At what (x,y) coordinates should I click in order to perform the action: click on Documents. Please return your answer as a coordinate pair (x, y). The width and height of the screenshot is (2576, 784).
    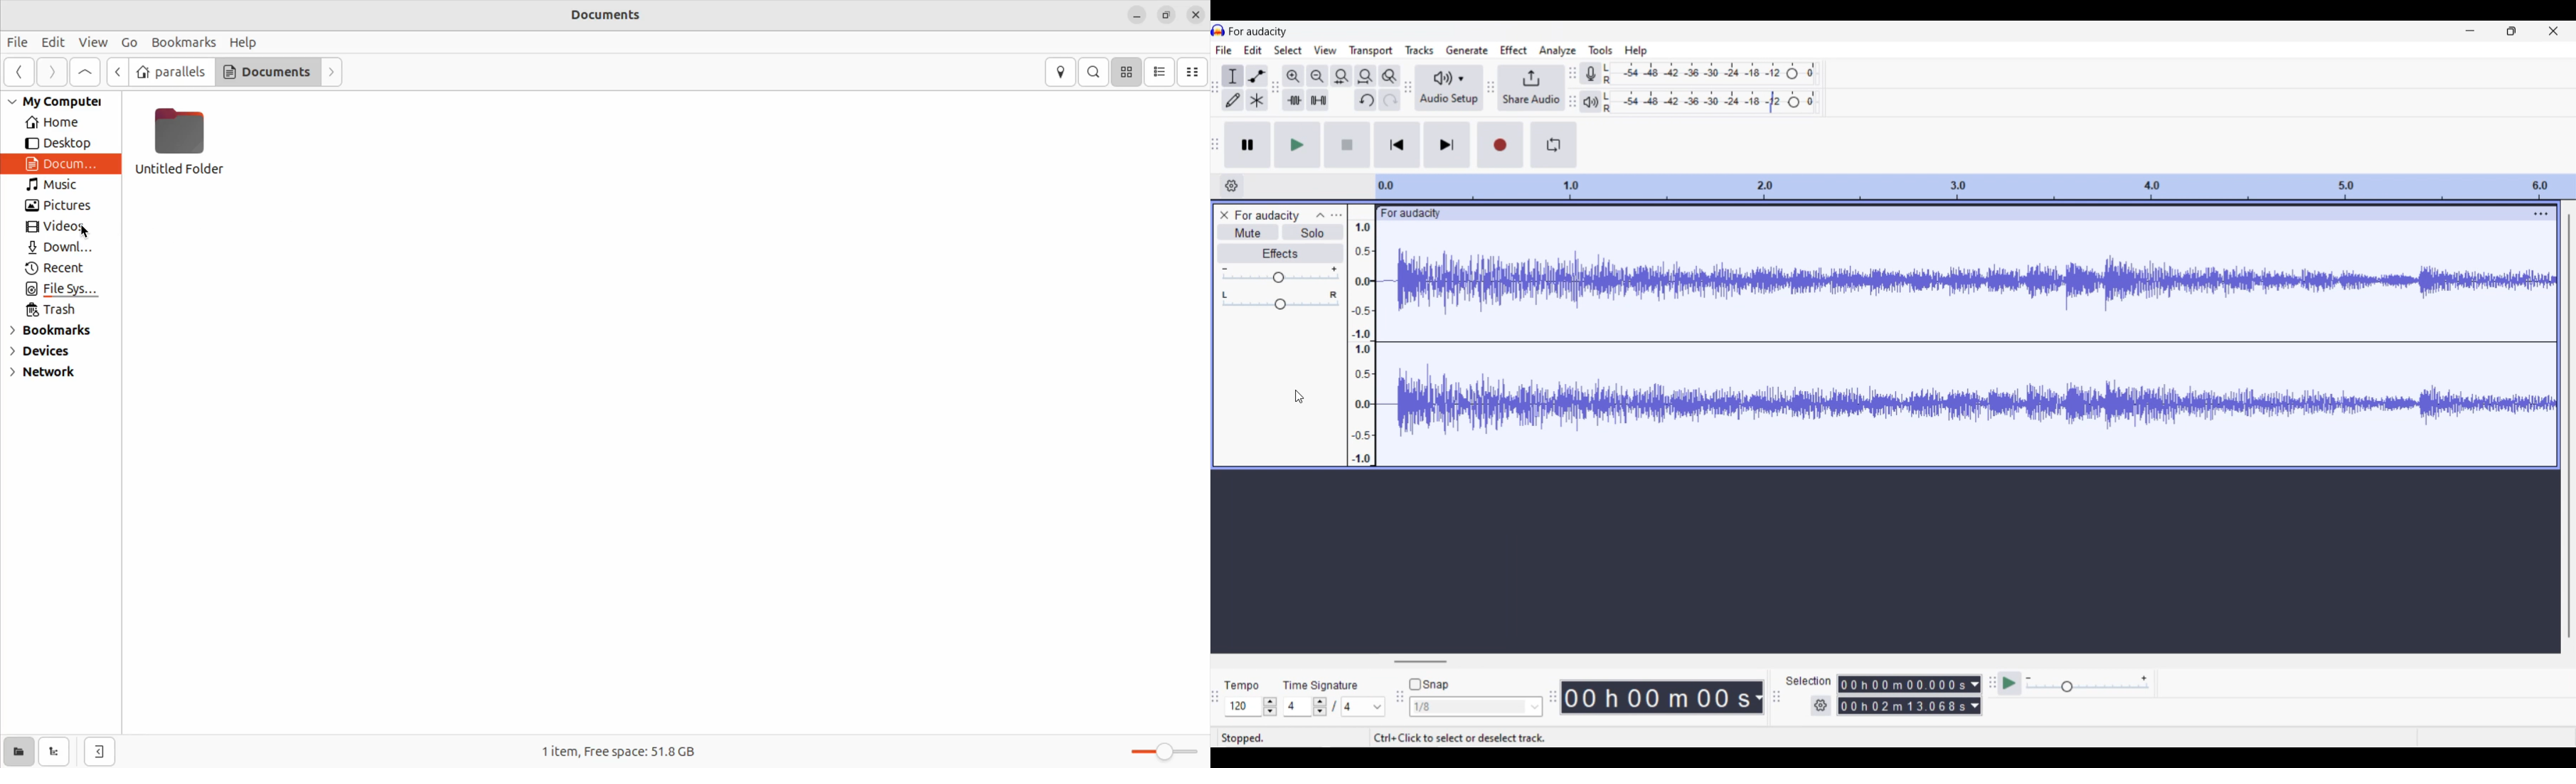
    Looking at the image, I should click on (267, 72).